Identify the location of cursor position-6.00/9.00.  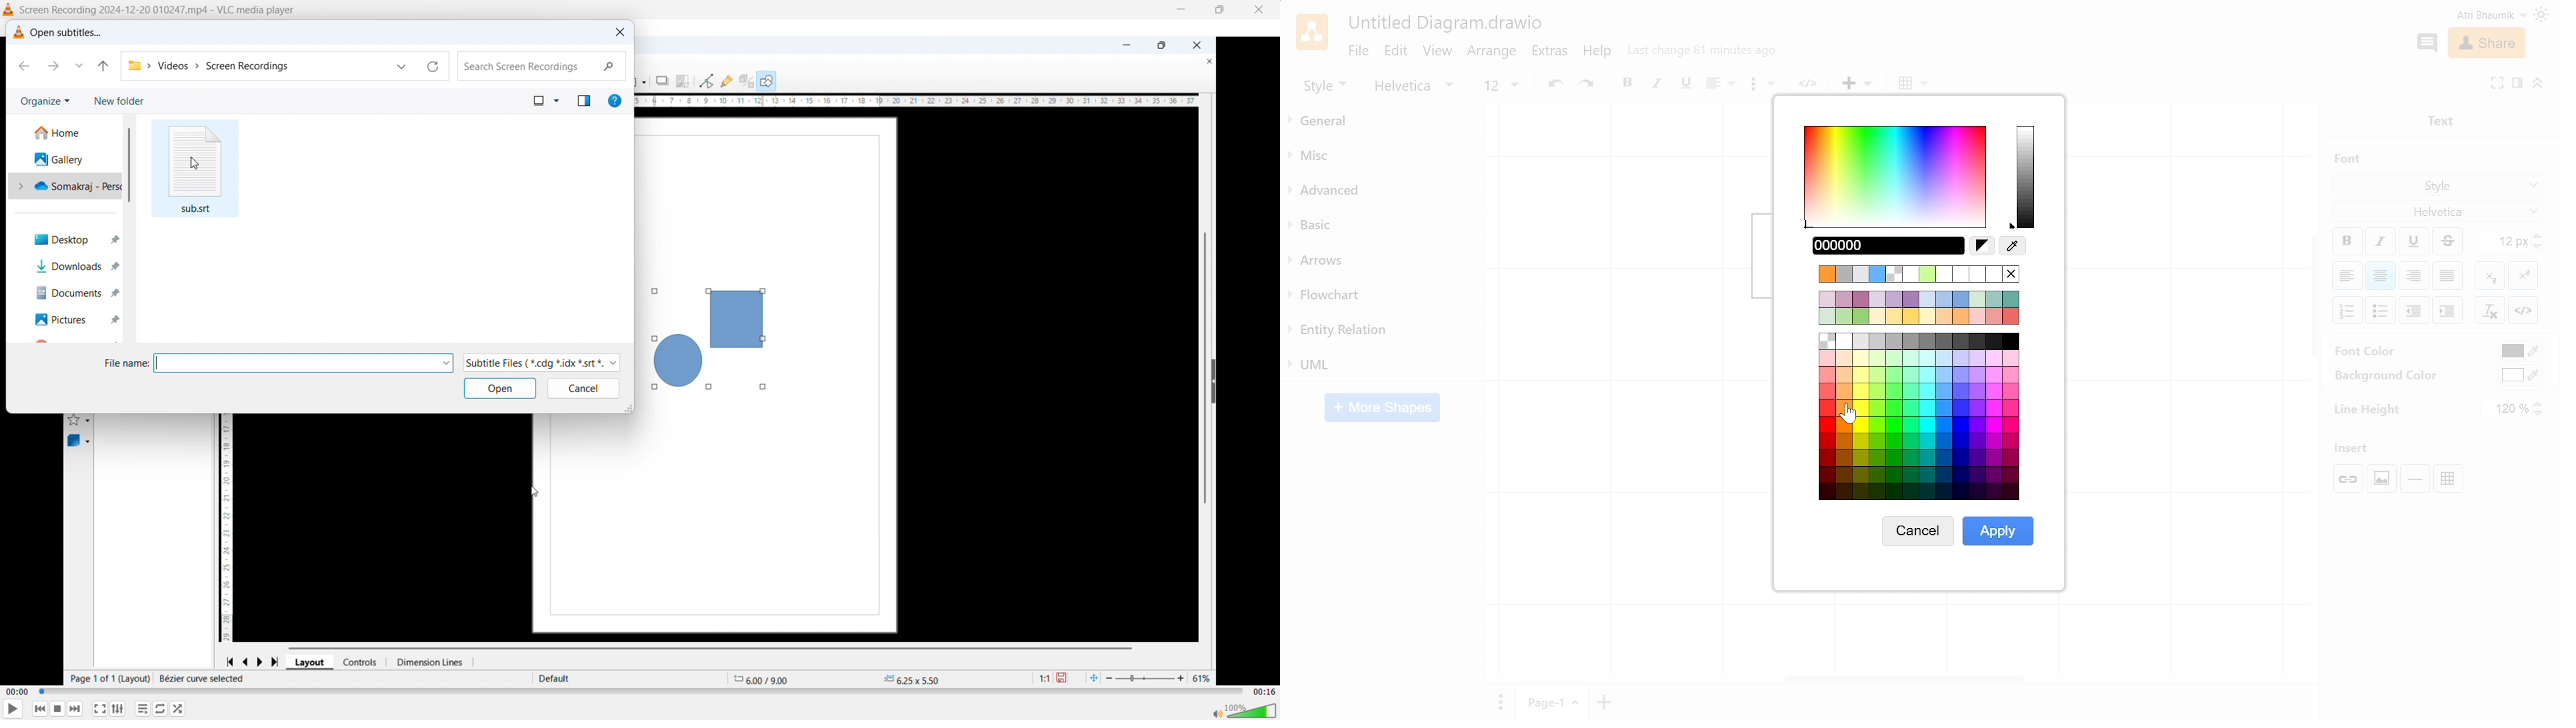
(767, 677).